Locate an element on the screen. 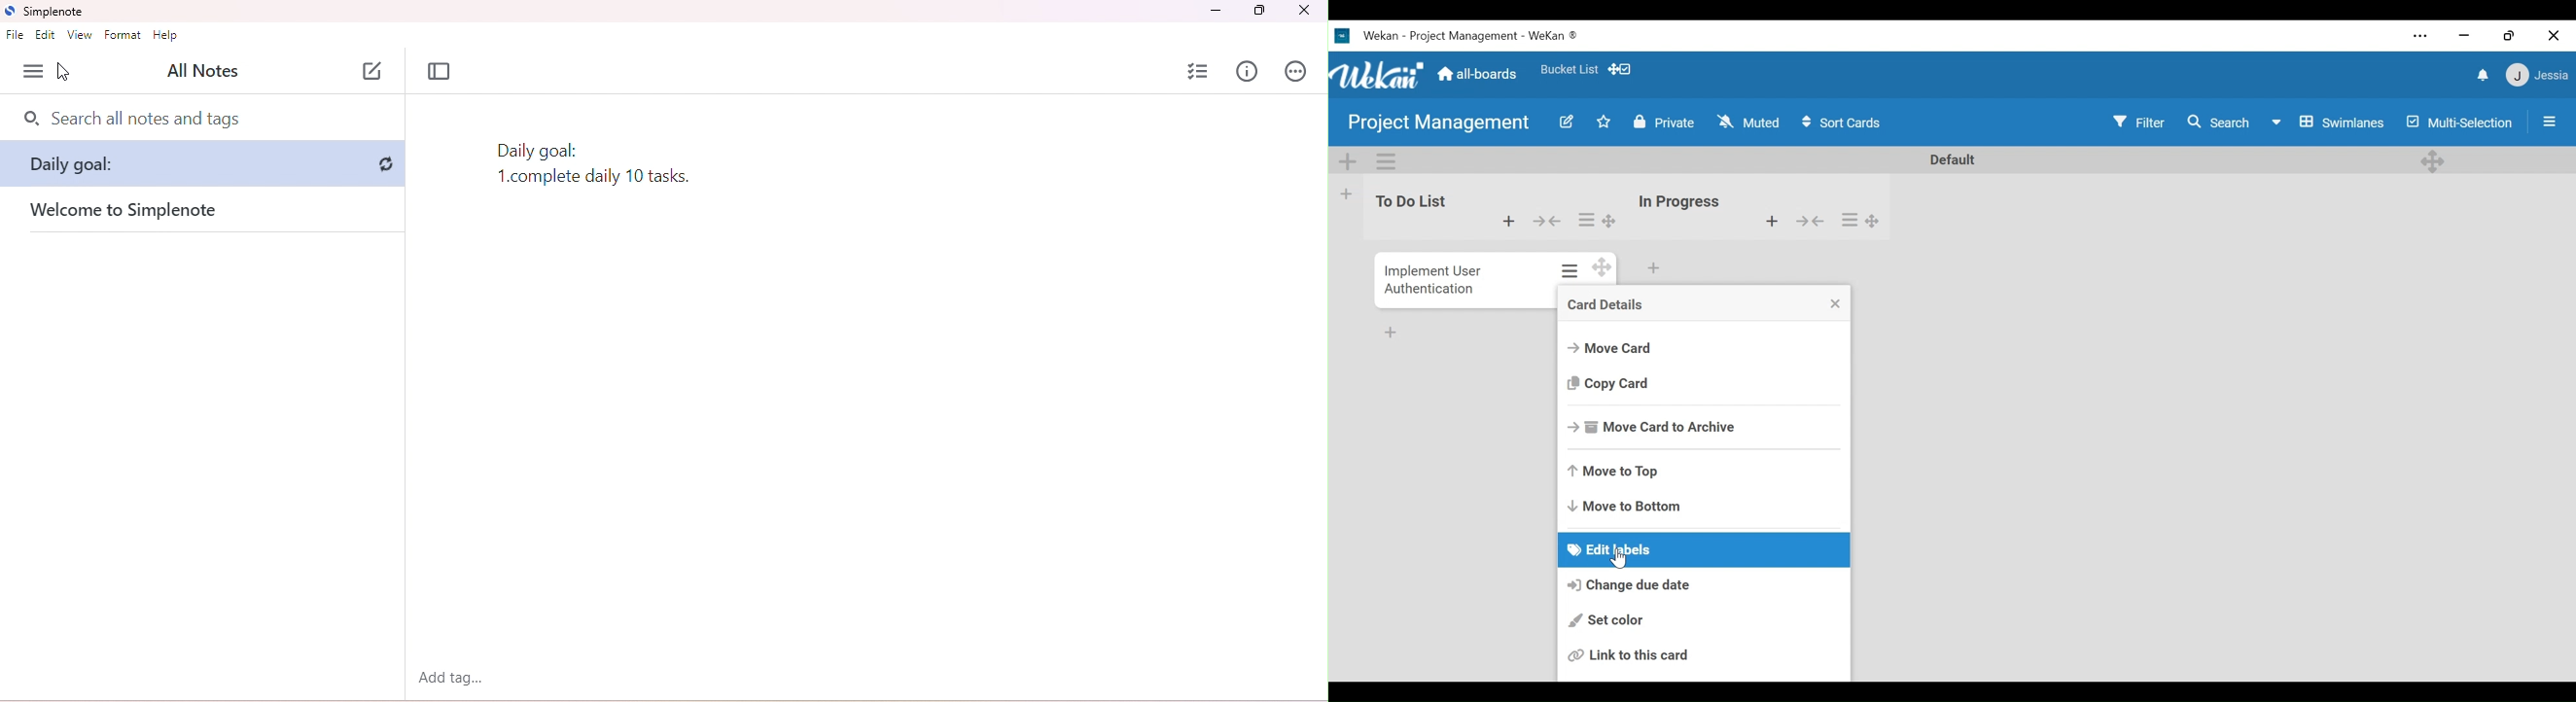  restore is located at coordinates (2512, 36).